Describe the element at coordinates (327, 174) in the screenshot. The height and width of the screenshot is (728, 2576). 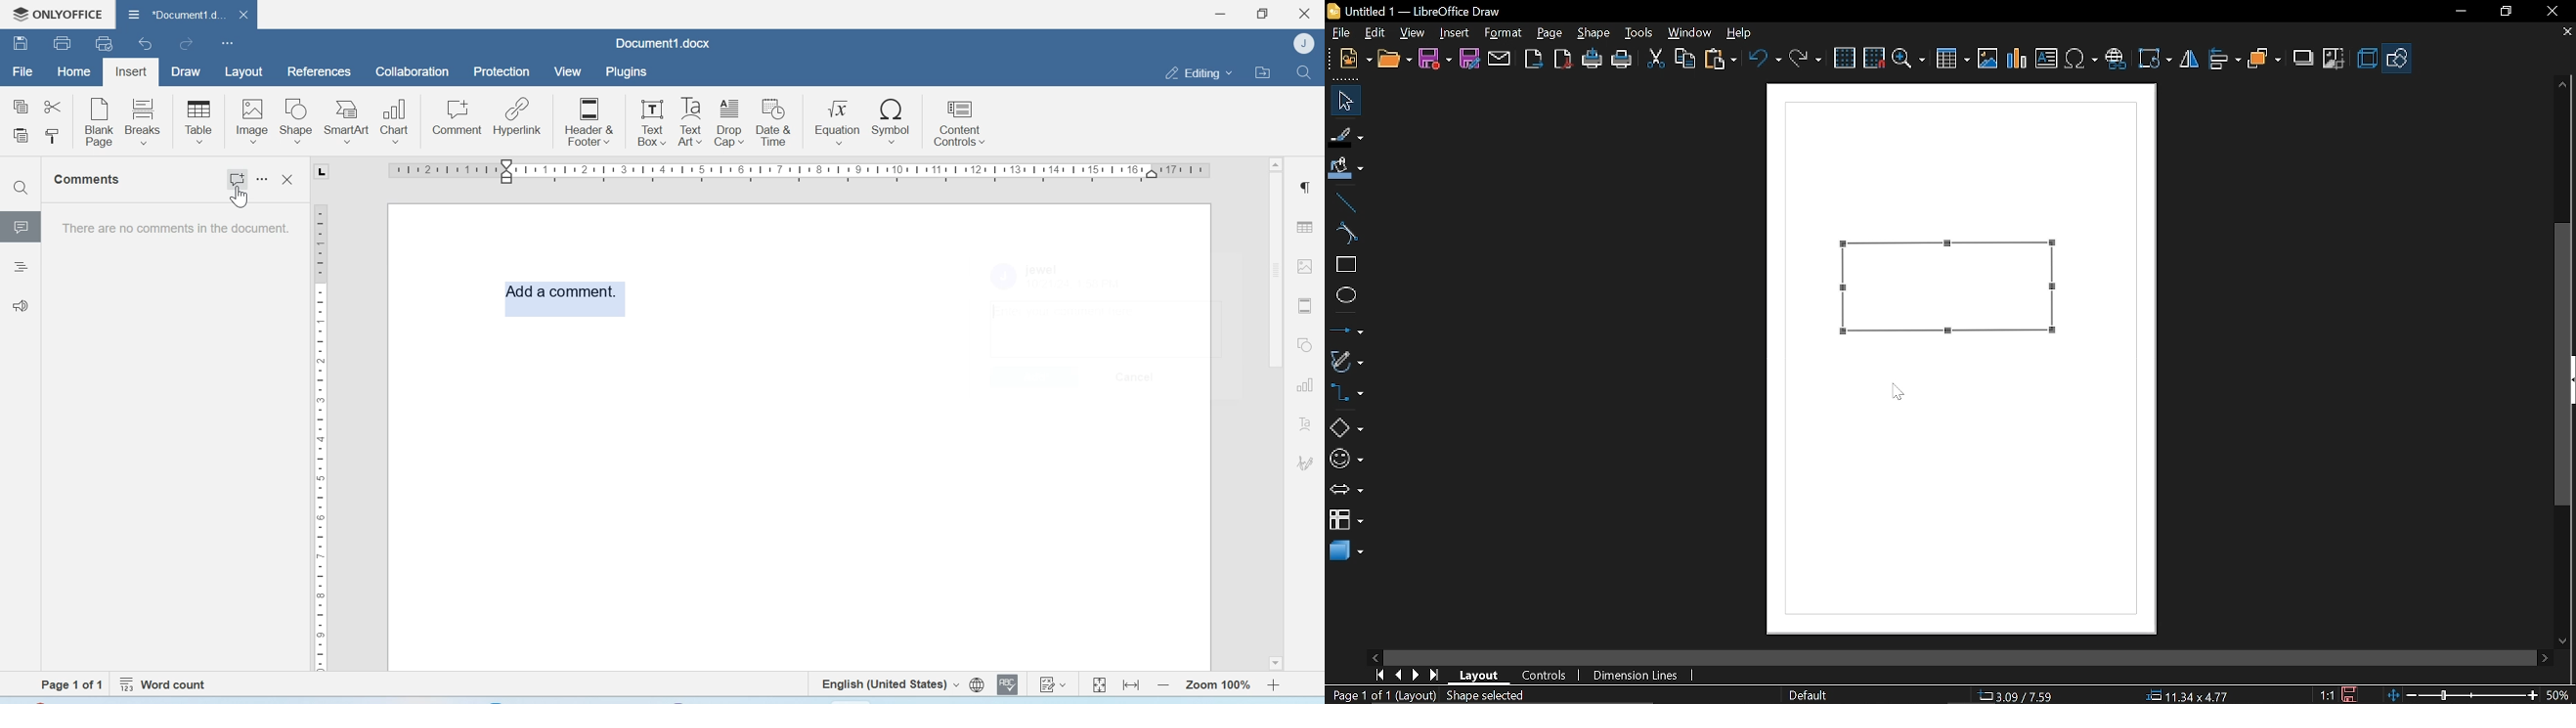
I see `tab stop` at that location.